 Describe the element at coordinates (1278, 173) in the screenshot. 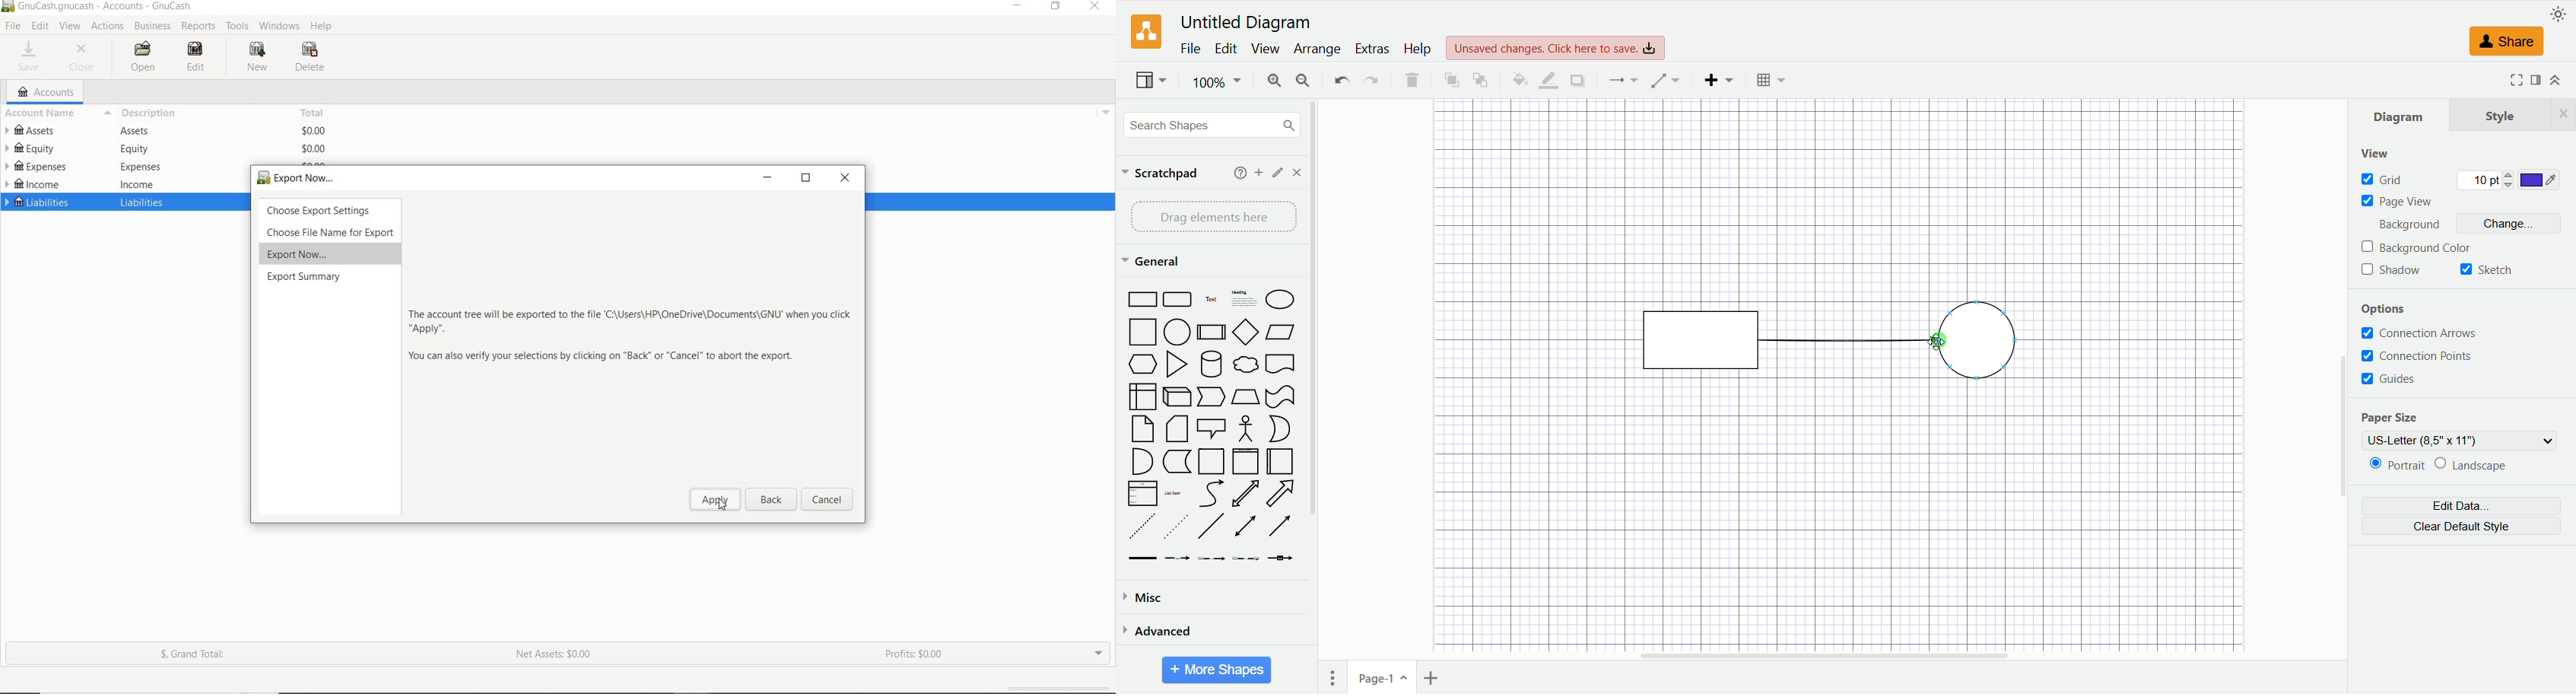

I see `edit` at that location.